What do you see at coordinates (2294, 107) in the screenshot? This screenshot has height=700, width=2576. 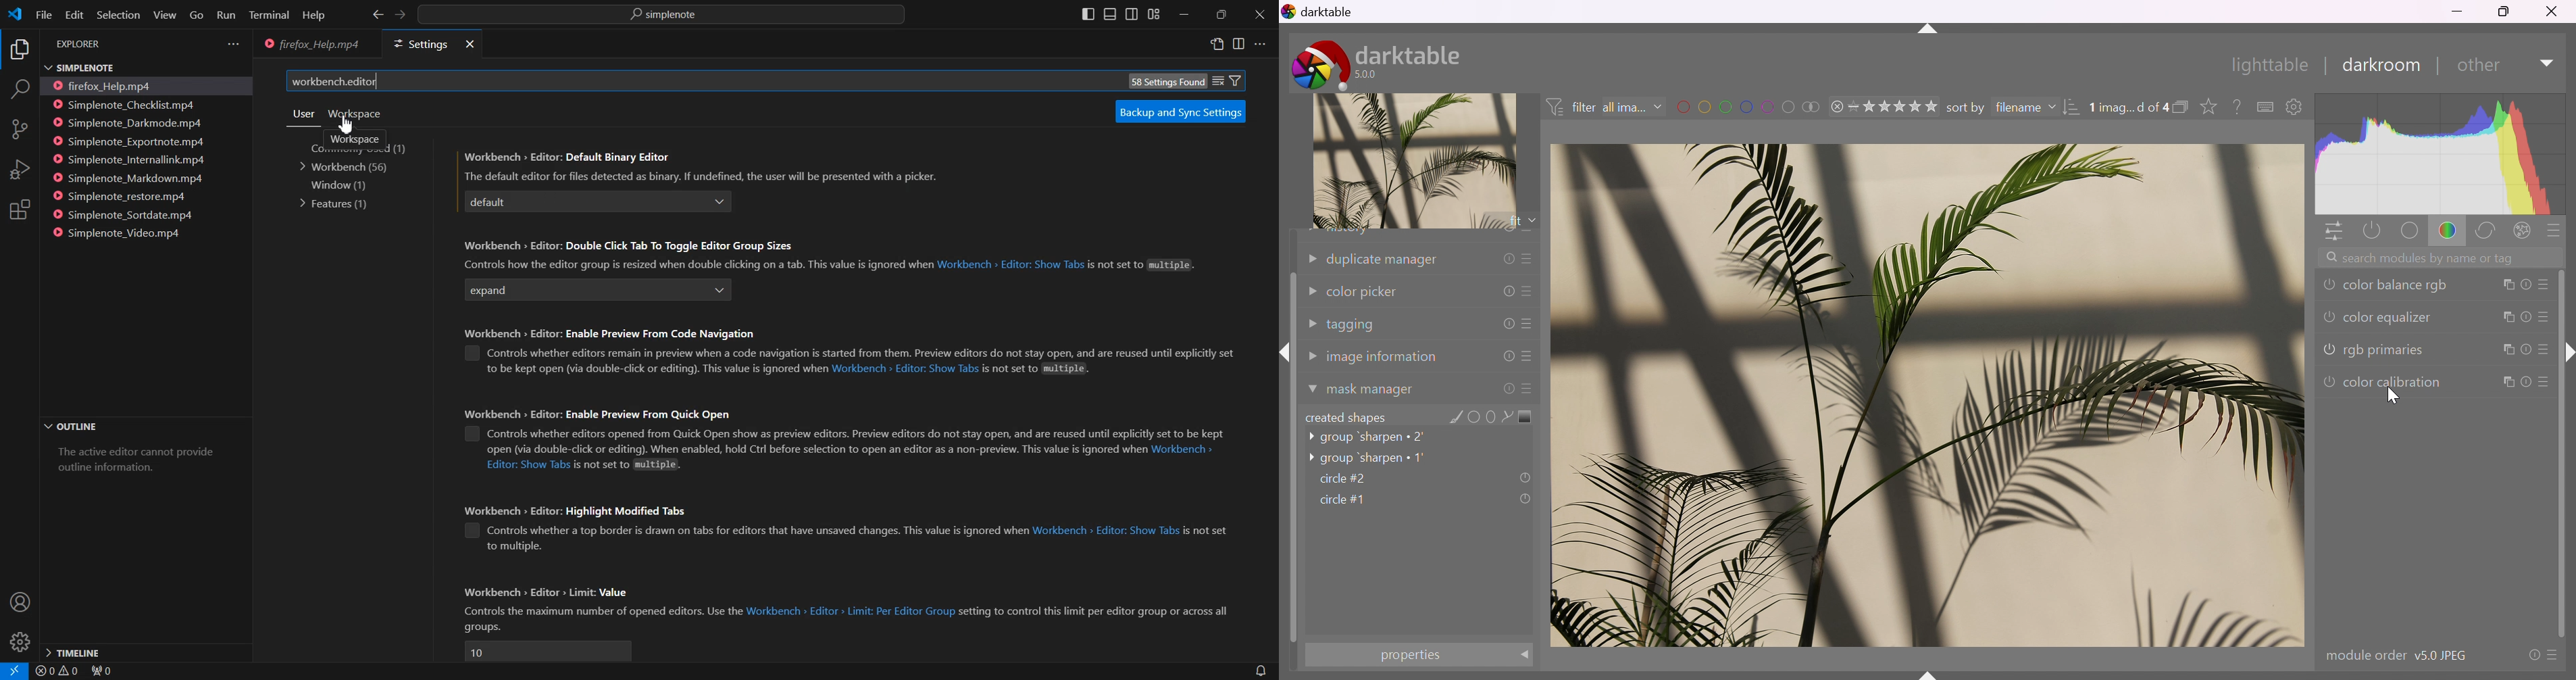 I see `show global preference` at bounding box center [2294, 107].